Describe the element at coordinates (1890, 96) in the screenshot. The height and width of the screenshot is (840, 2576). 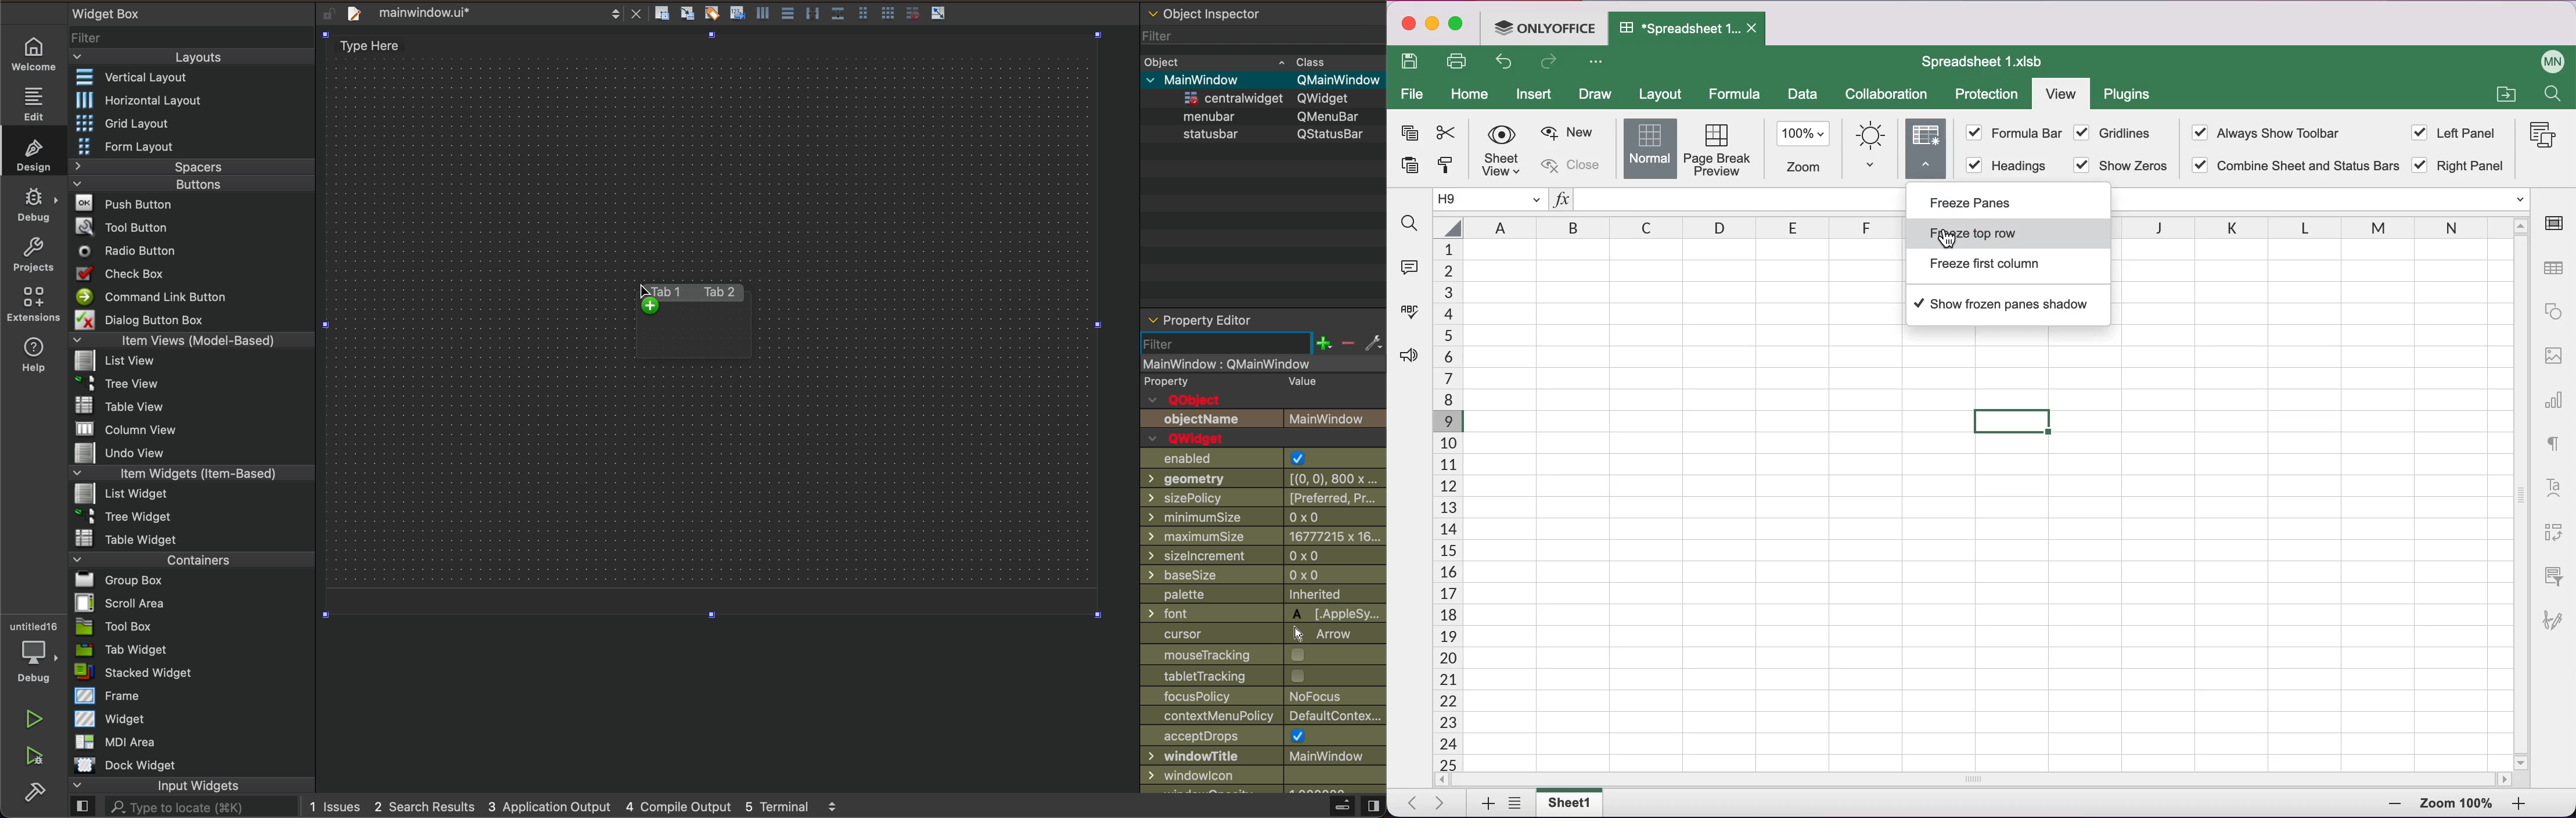
I see `collaboration` at that location.